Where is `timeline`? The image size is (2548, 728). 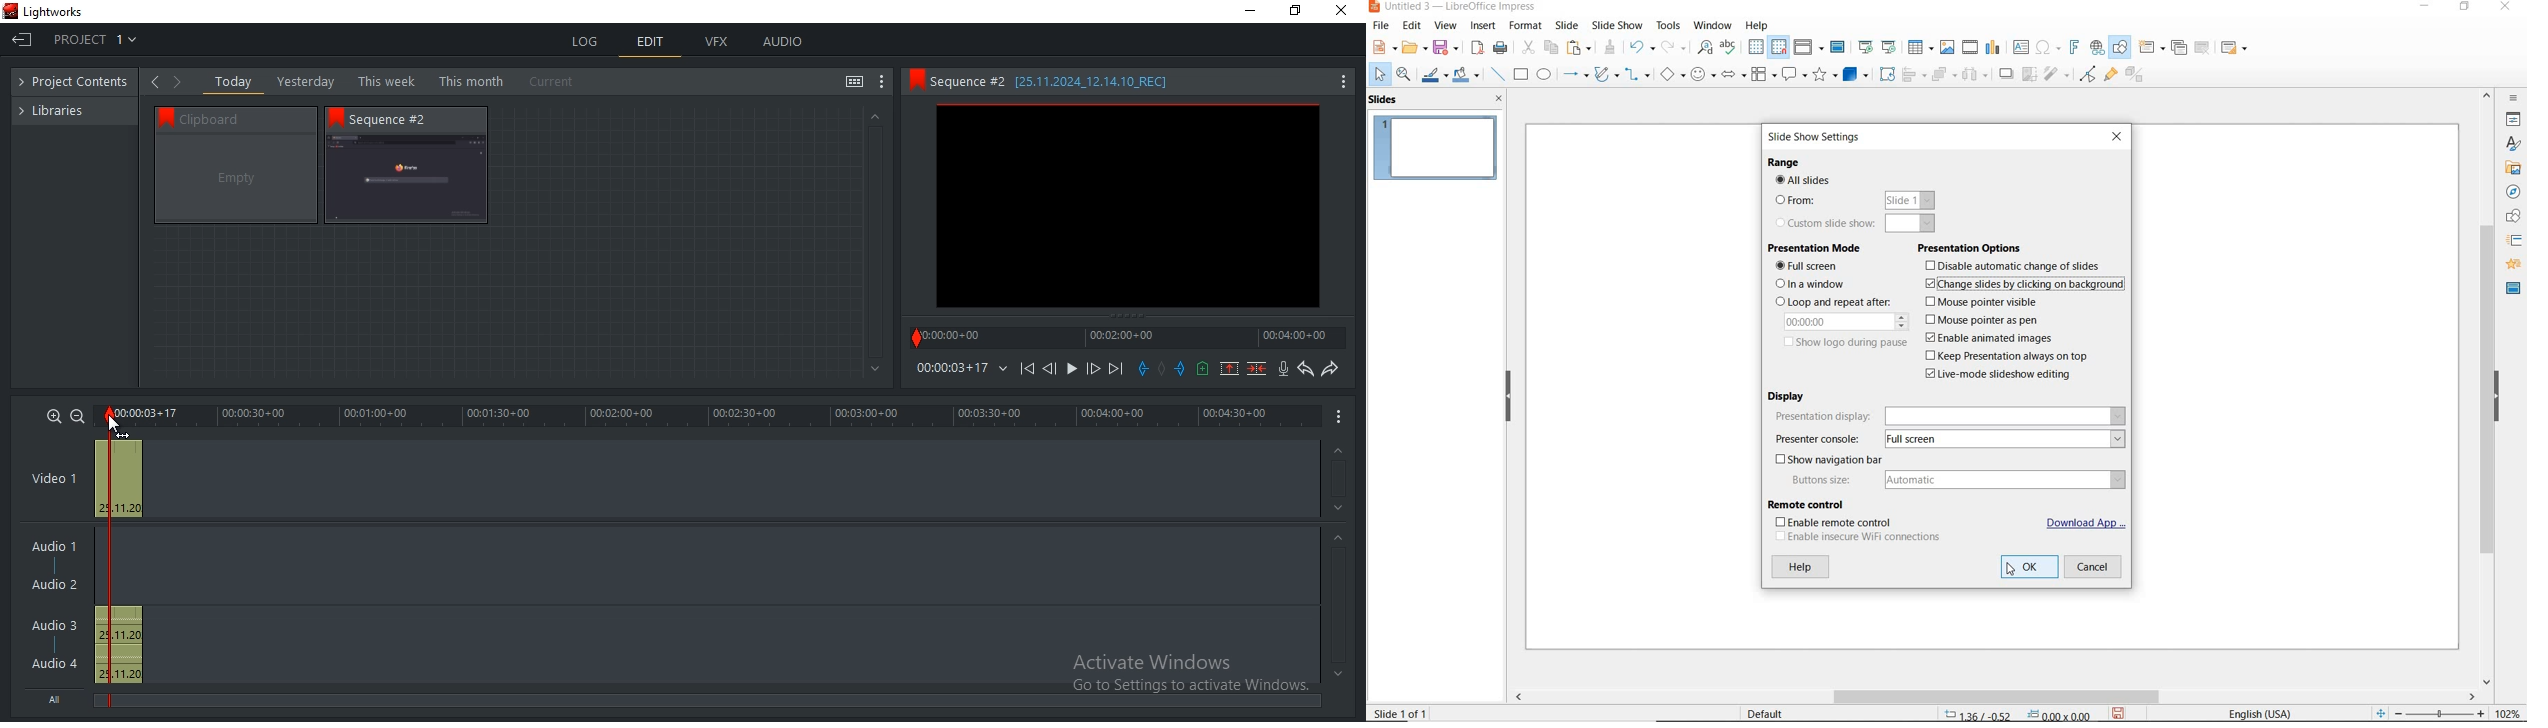
timeline is located at coordinates (1128, 337).